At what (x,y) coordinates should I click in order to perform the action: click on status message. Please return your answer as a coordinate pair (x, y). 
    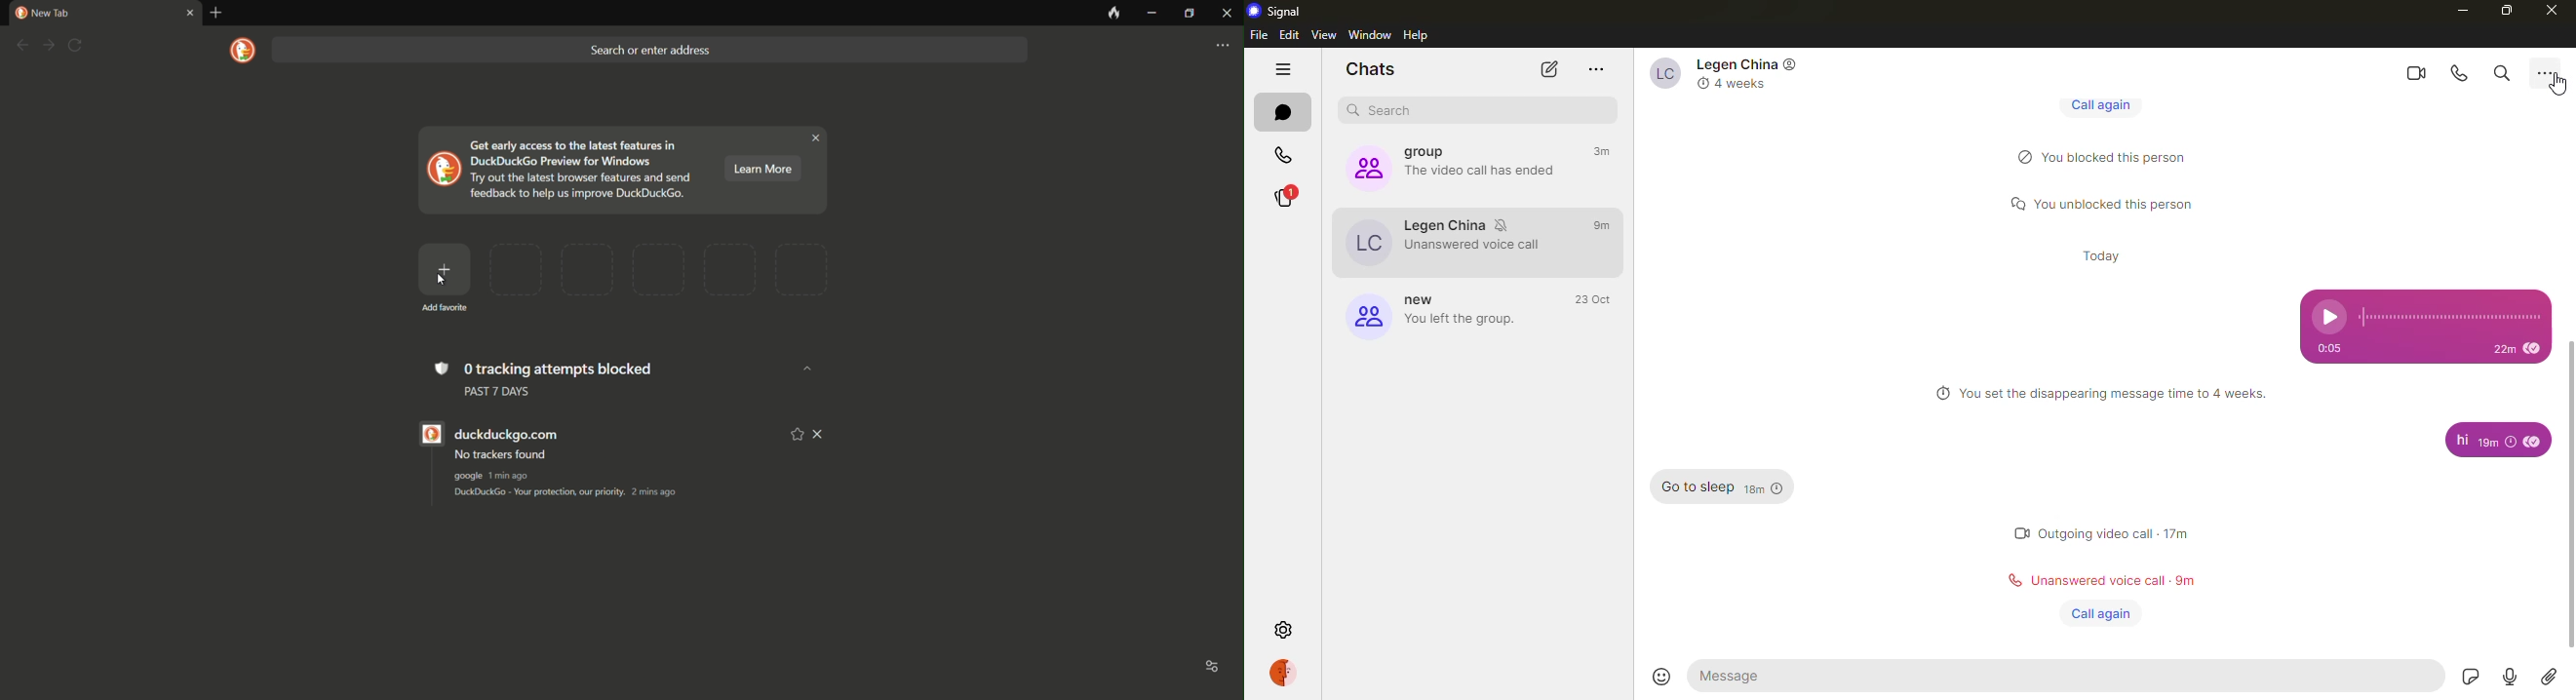
    Looking at the image, I should click on (2075, 535).